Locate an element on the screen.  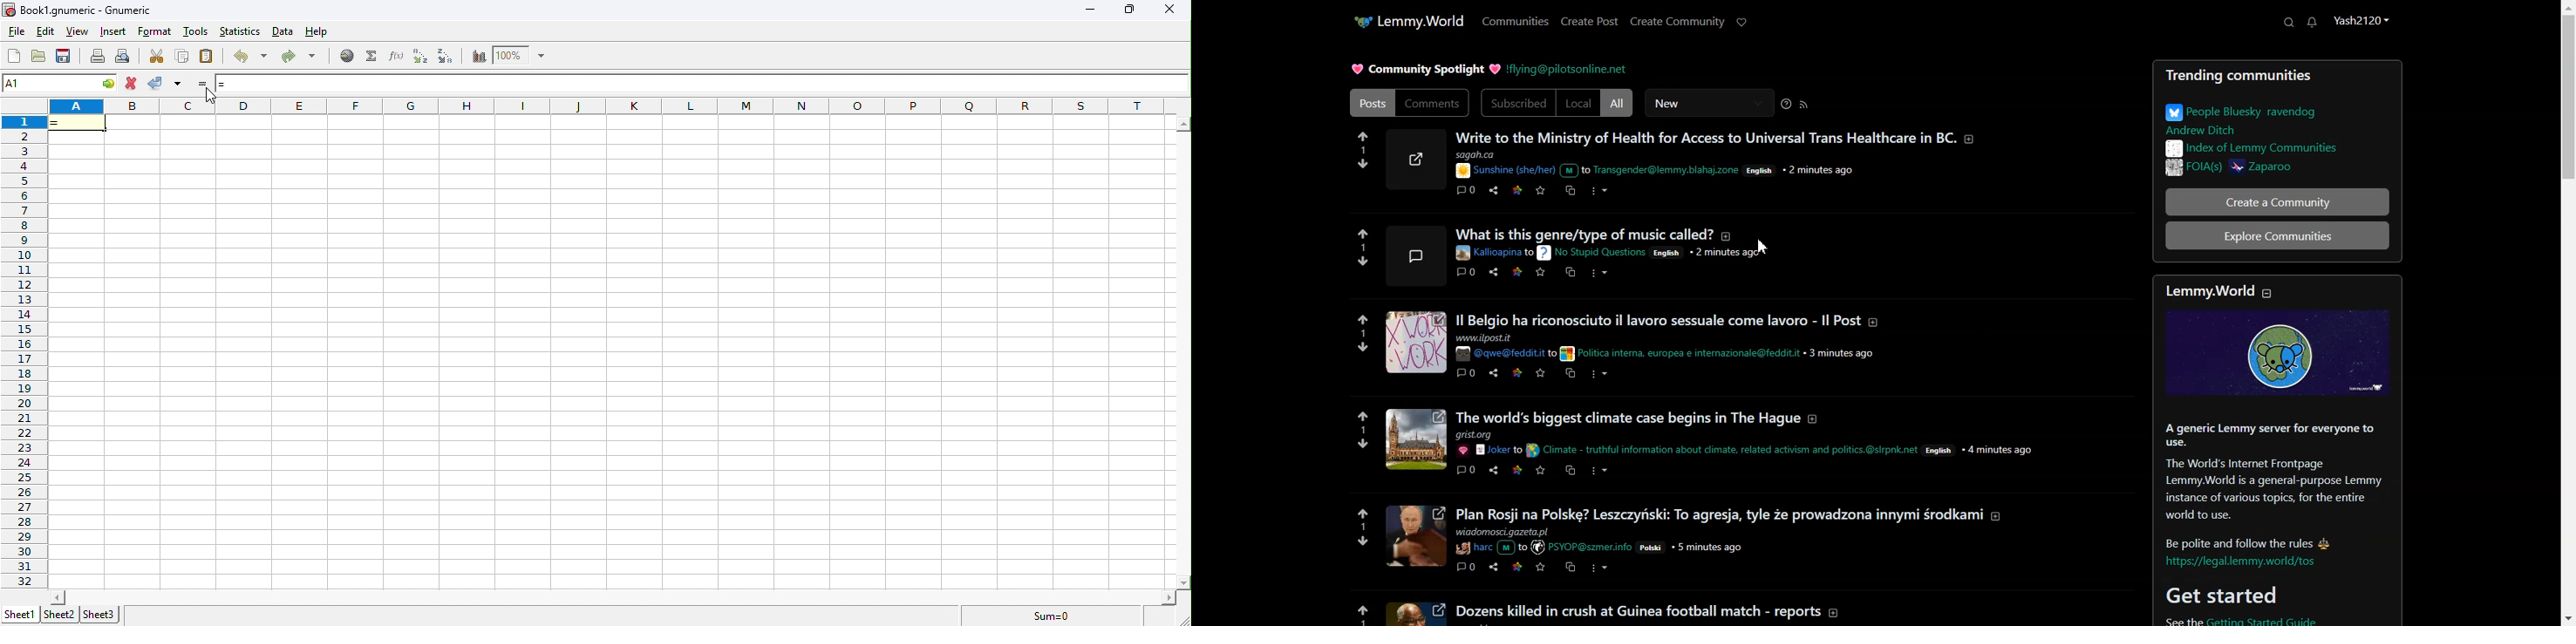
Share is located at coordinates (1493, 190).